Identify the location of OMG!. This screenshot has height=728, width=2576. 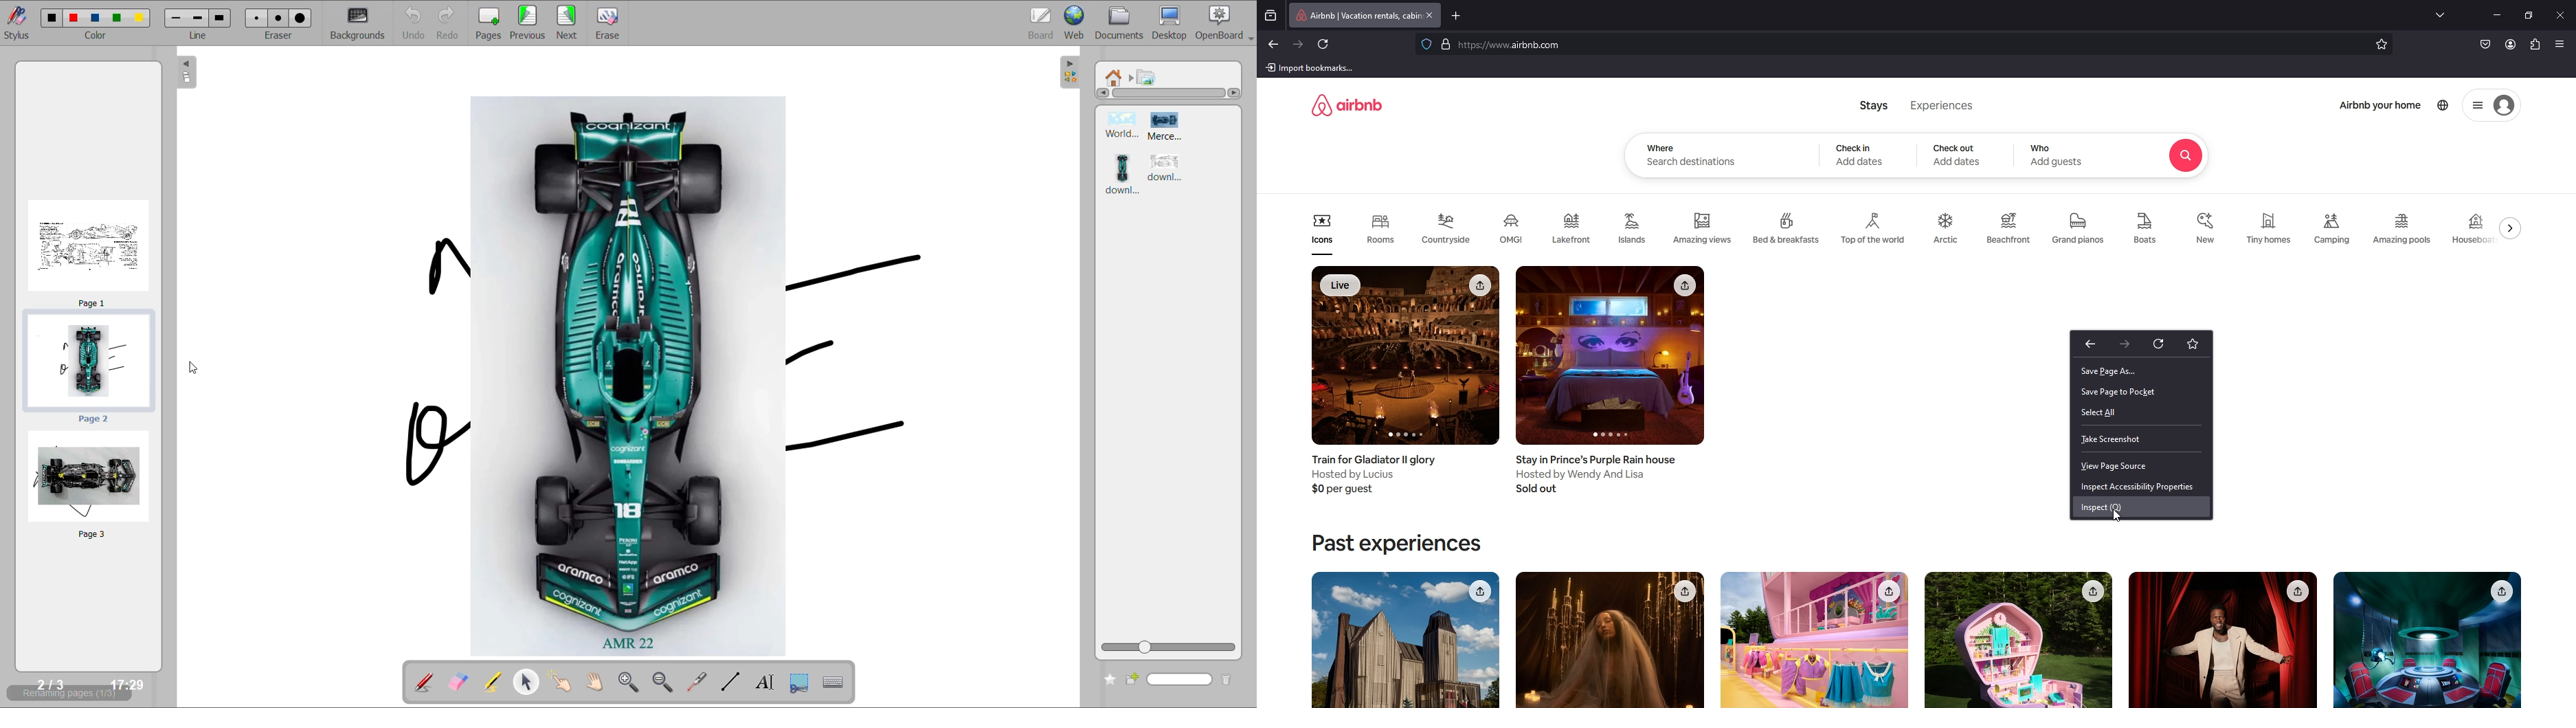
(1514, 229).